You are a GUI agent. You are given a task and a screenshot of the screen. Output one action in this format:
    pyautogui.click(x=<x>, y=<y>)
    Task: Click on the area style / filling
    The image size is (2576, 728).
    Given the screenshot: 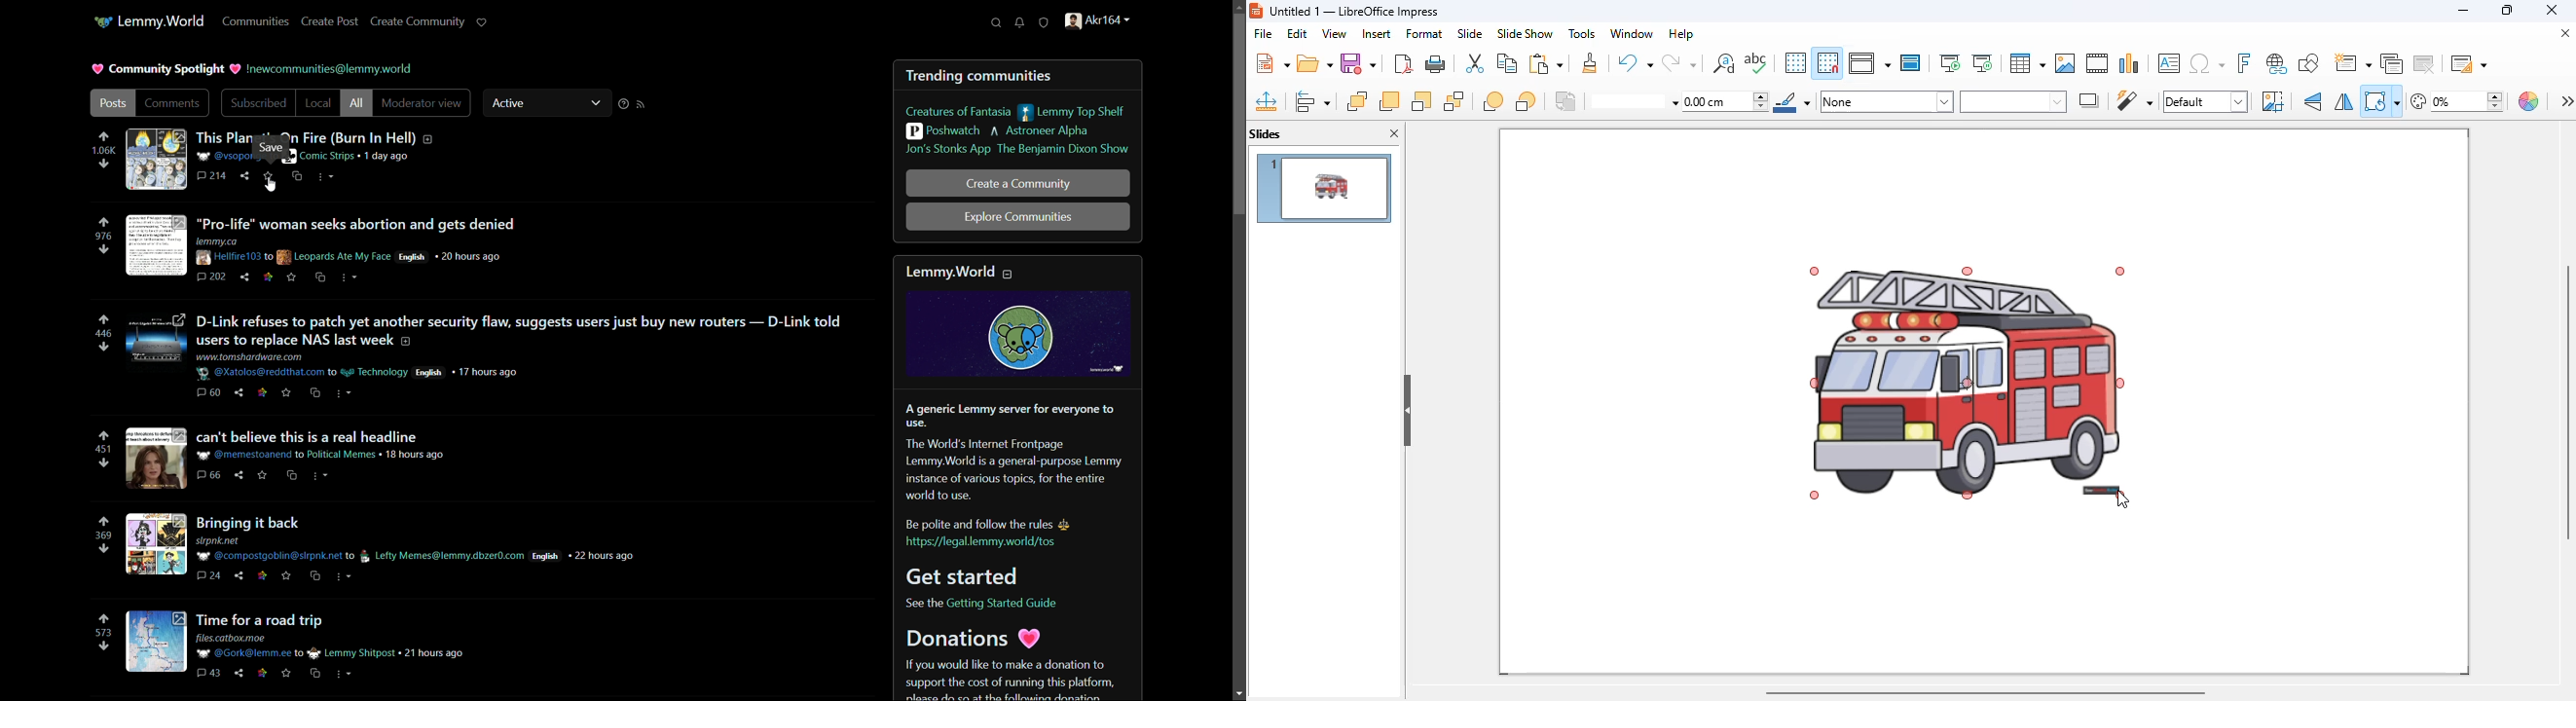 What is the action you would take?
    pyautogui.click(x=2013, y=101)
    